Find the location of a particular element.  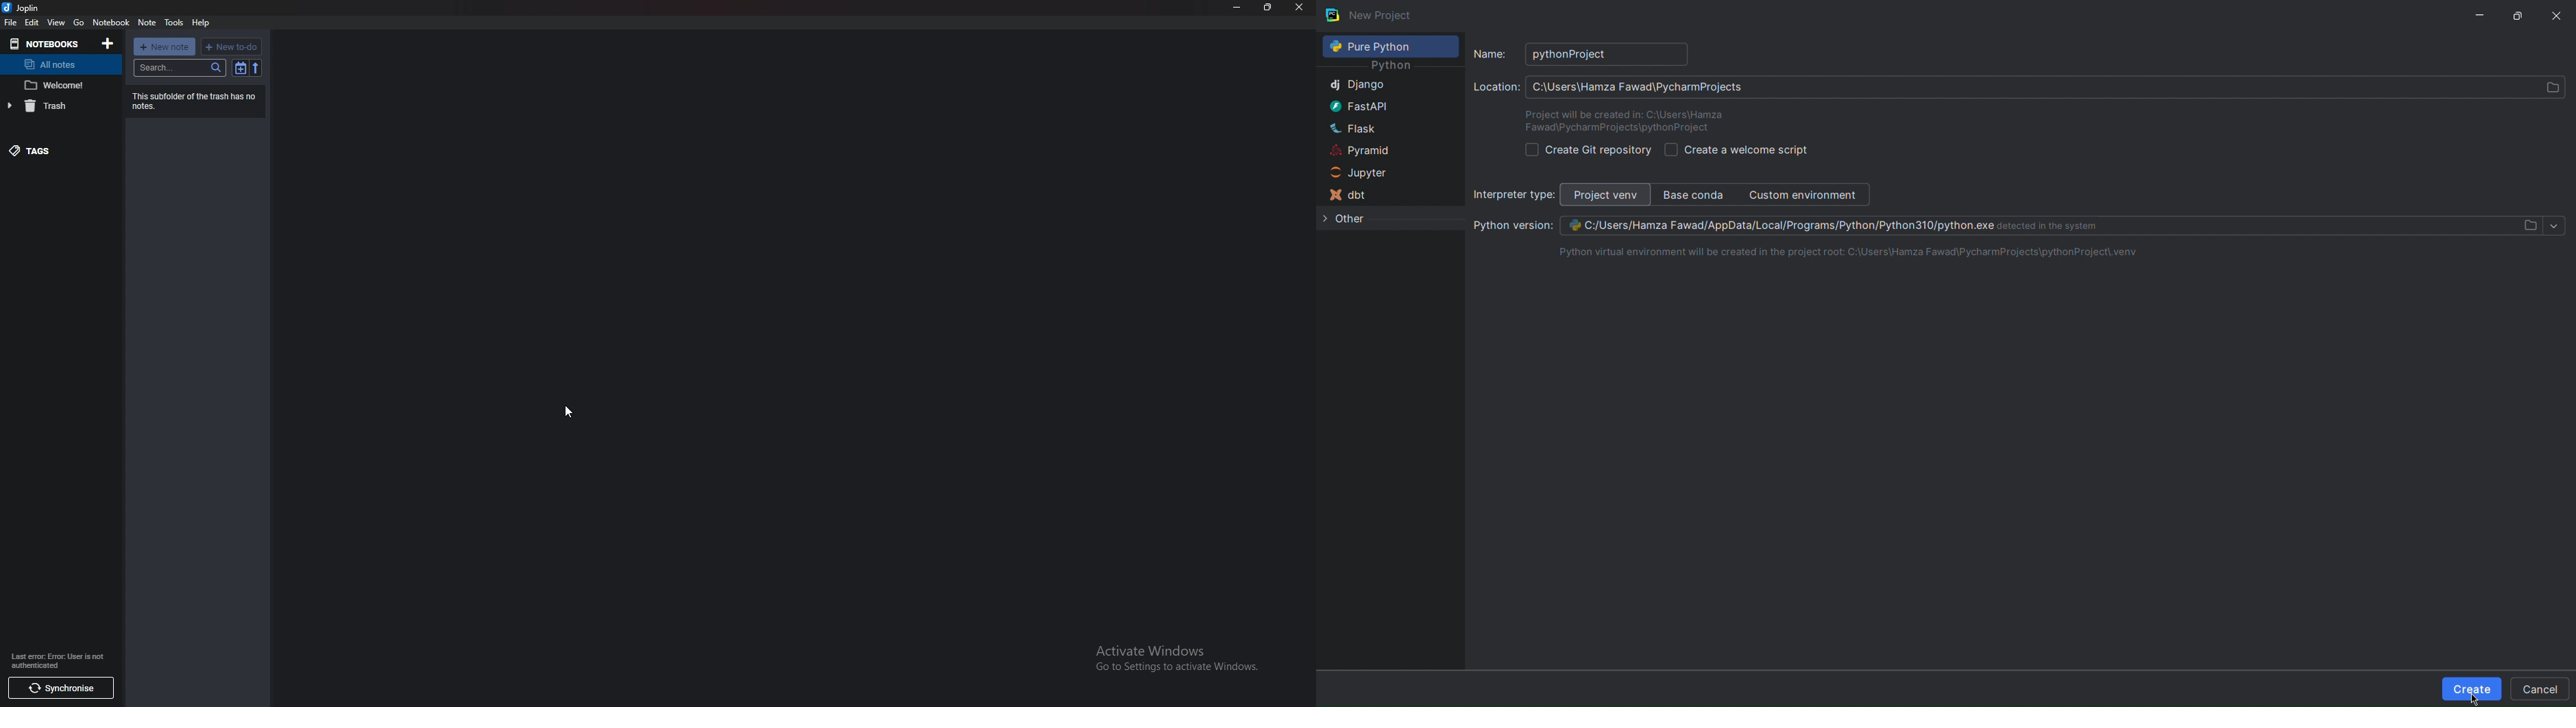

new todo is located at coordinates (230, 47).